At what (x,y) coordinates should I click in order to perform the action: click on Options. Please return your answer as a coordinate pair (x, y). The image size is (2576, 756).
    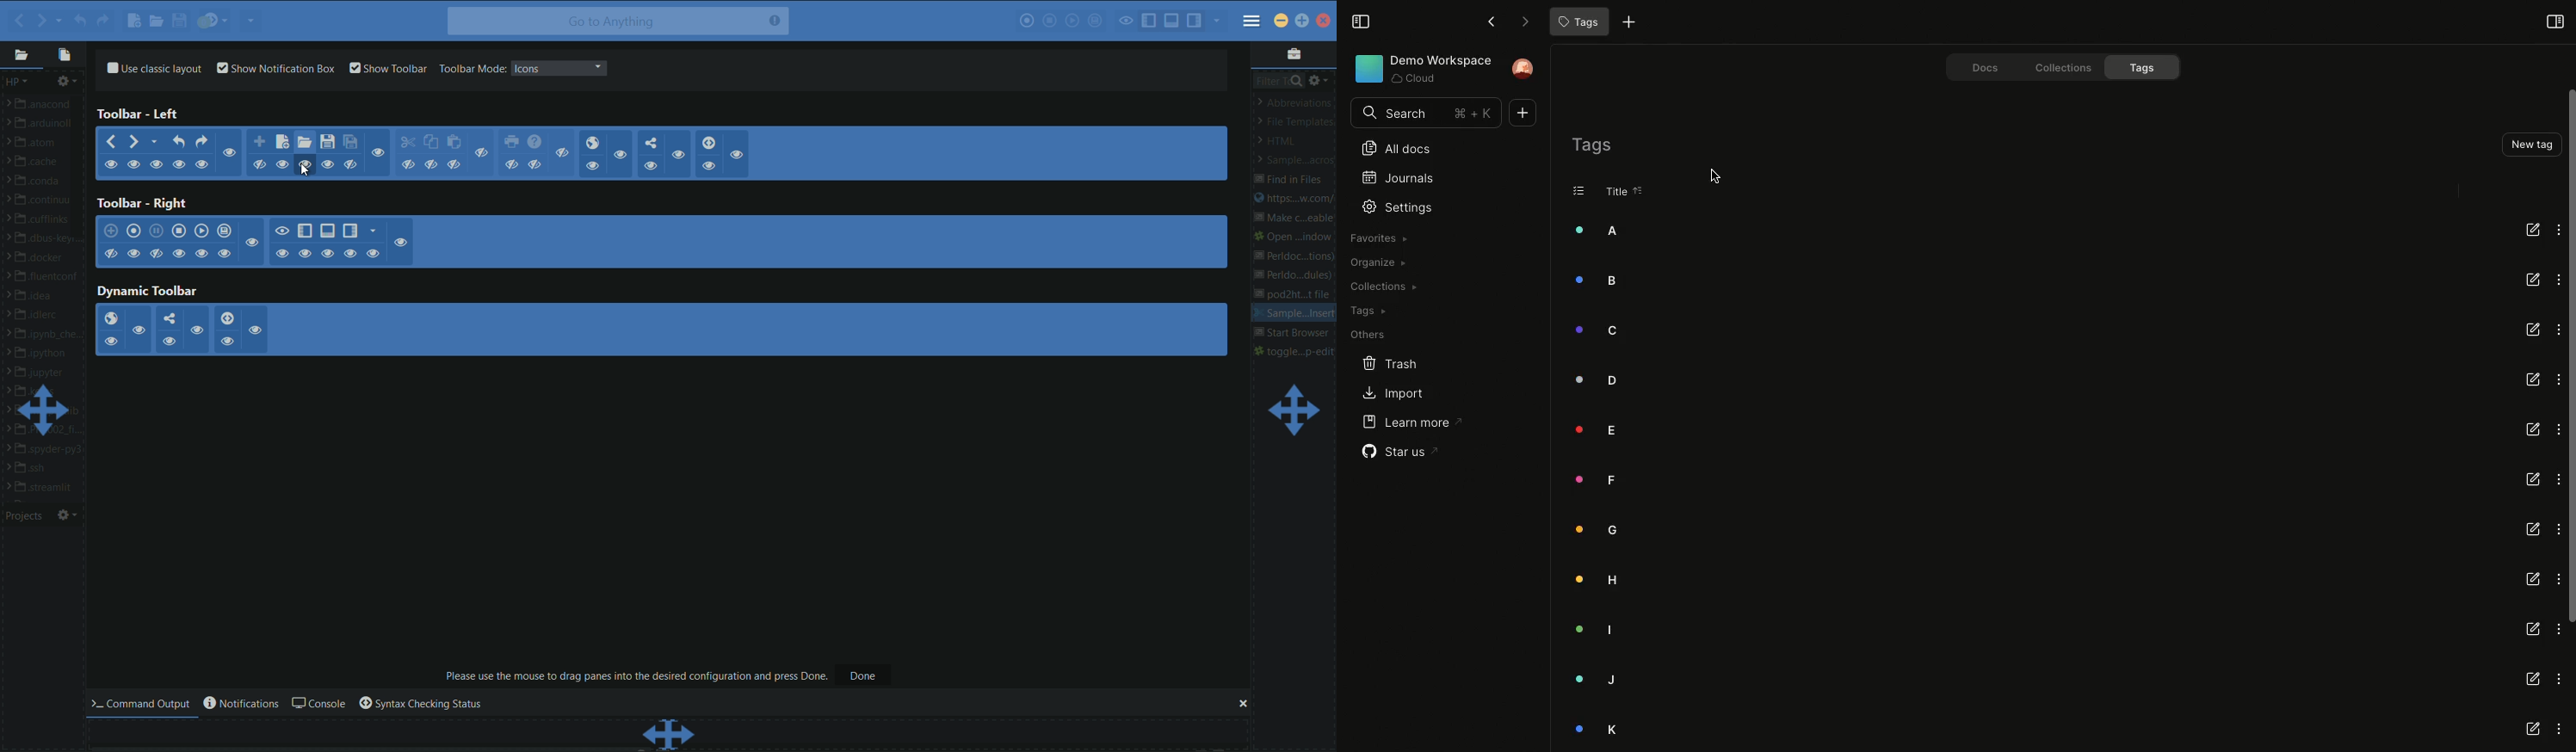
    Looking at the image, I should click on (2557, 429).